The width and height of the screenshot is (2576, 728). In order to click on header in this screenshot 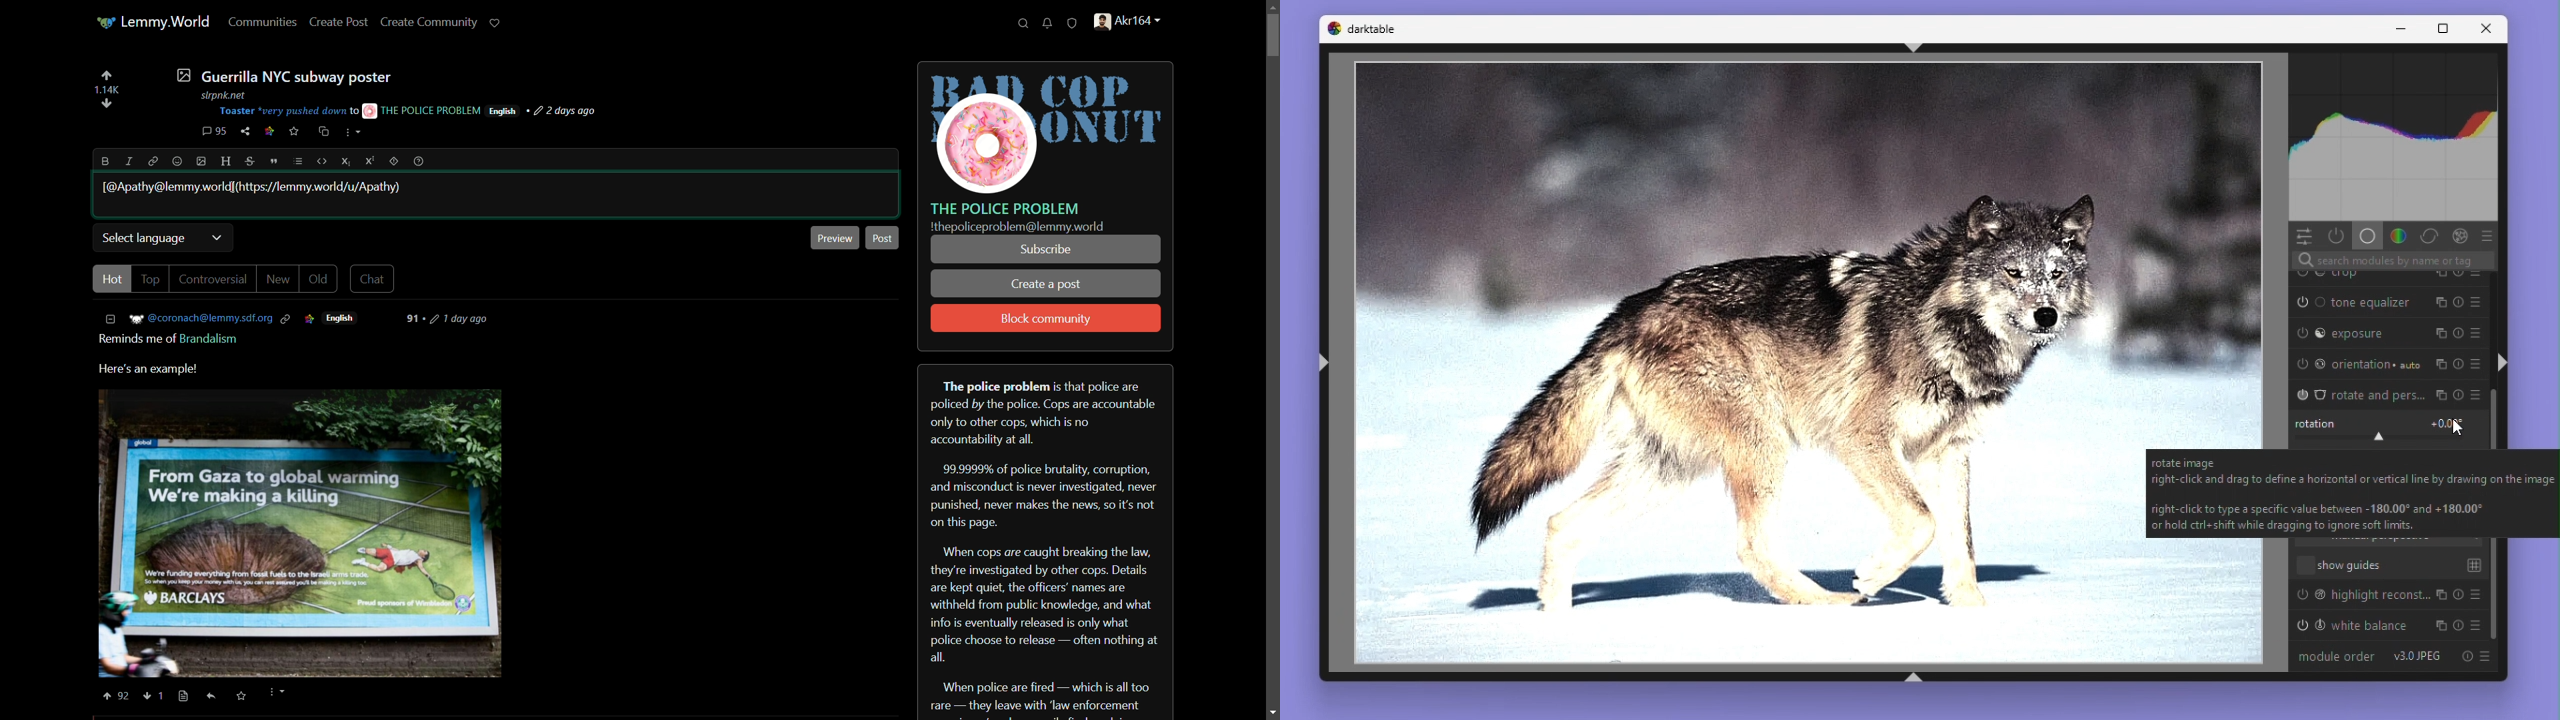, I will do `click(229, 162)`.